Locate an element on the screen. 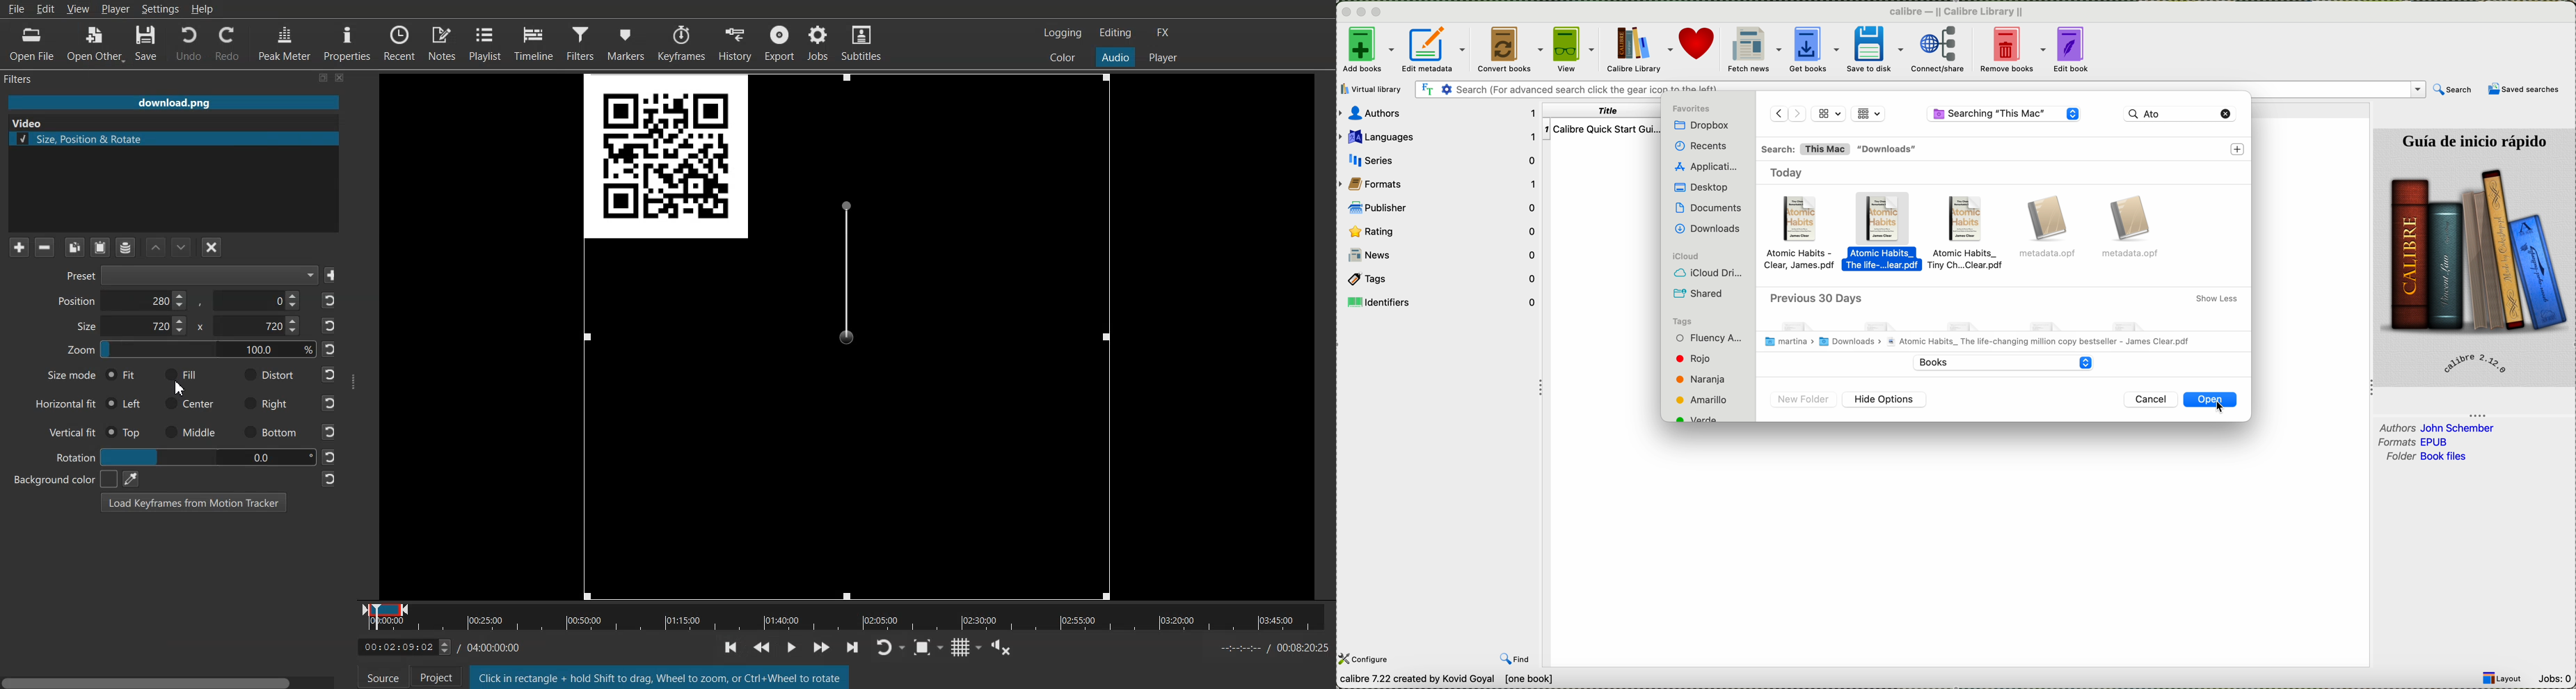  save to disk is located at coordinates (1873, 49).